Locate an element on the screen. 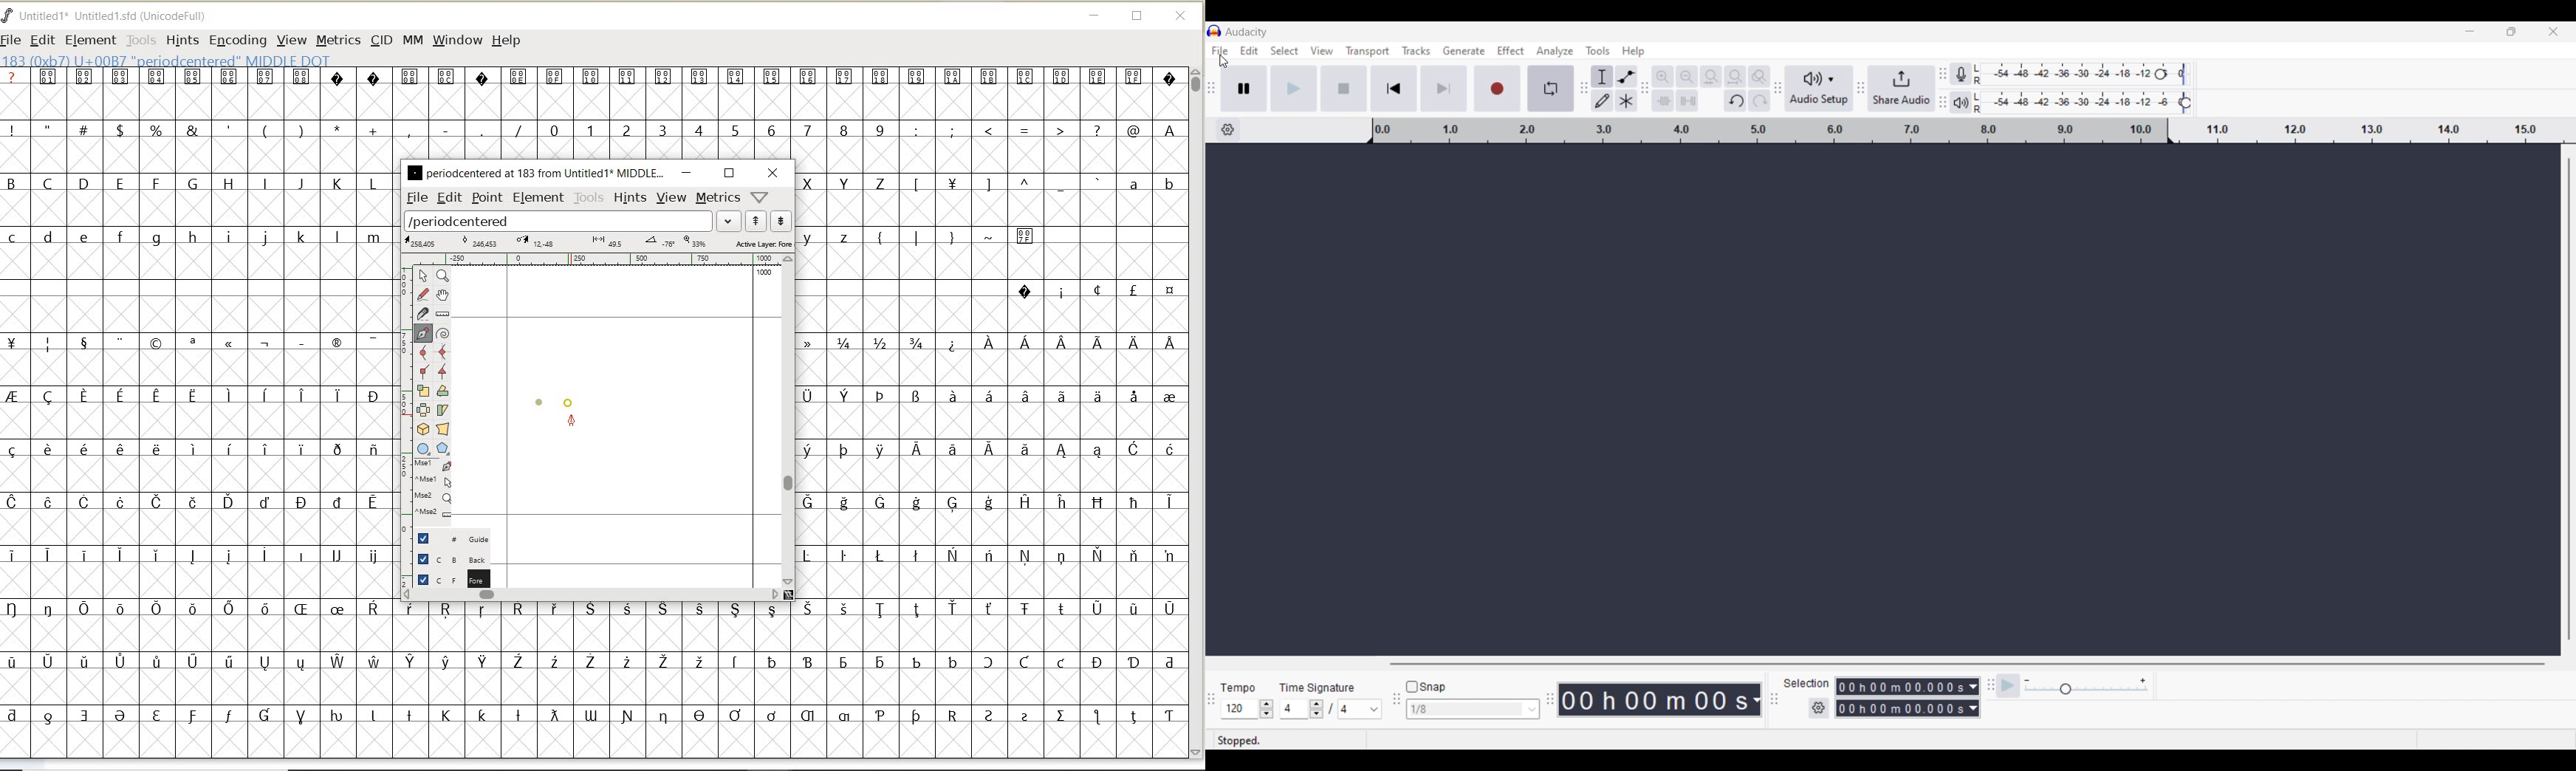 The width and height of the screenshot is (2576, 784). special characters is located at coordinates (1095, 290).